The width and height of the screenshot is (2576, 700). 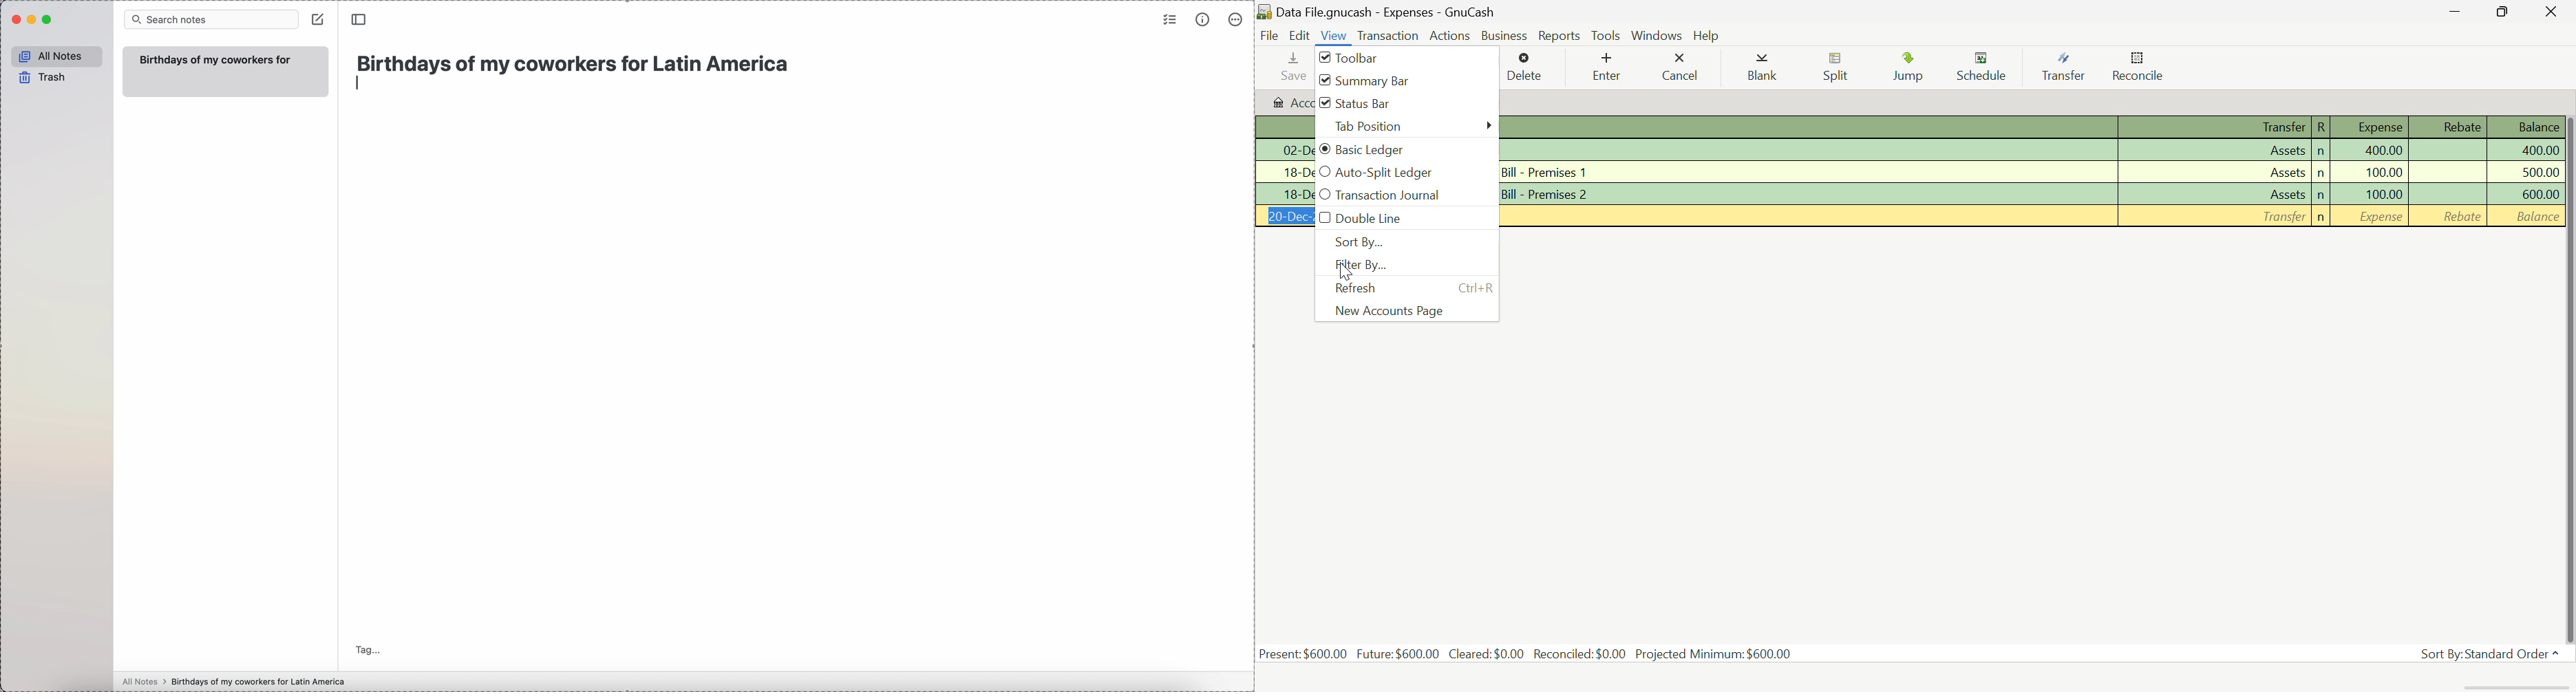 What do you see at coordinates (2524, 195) in the screenshot?
I see `Amount` at bounding box center [2524, 195].